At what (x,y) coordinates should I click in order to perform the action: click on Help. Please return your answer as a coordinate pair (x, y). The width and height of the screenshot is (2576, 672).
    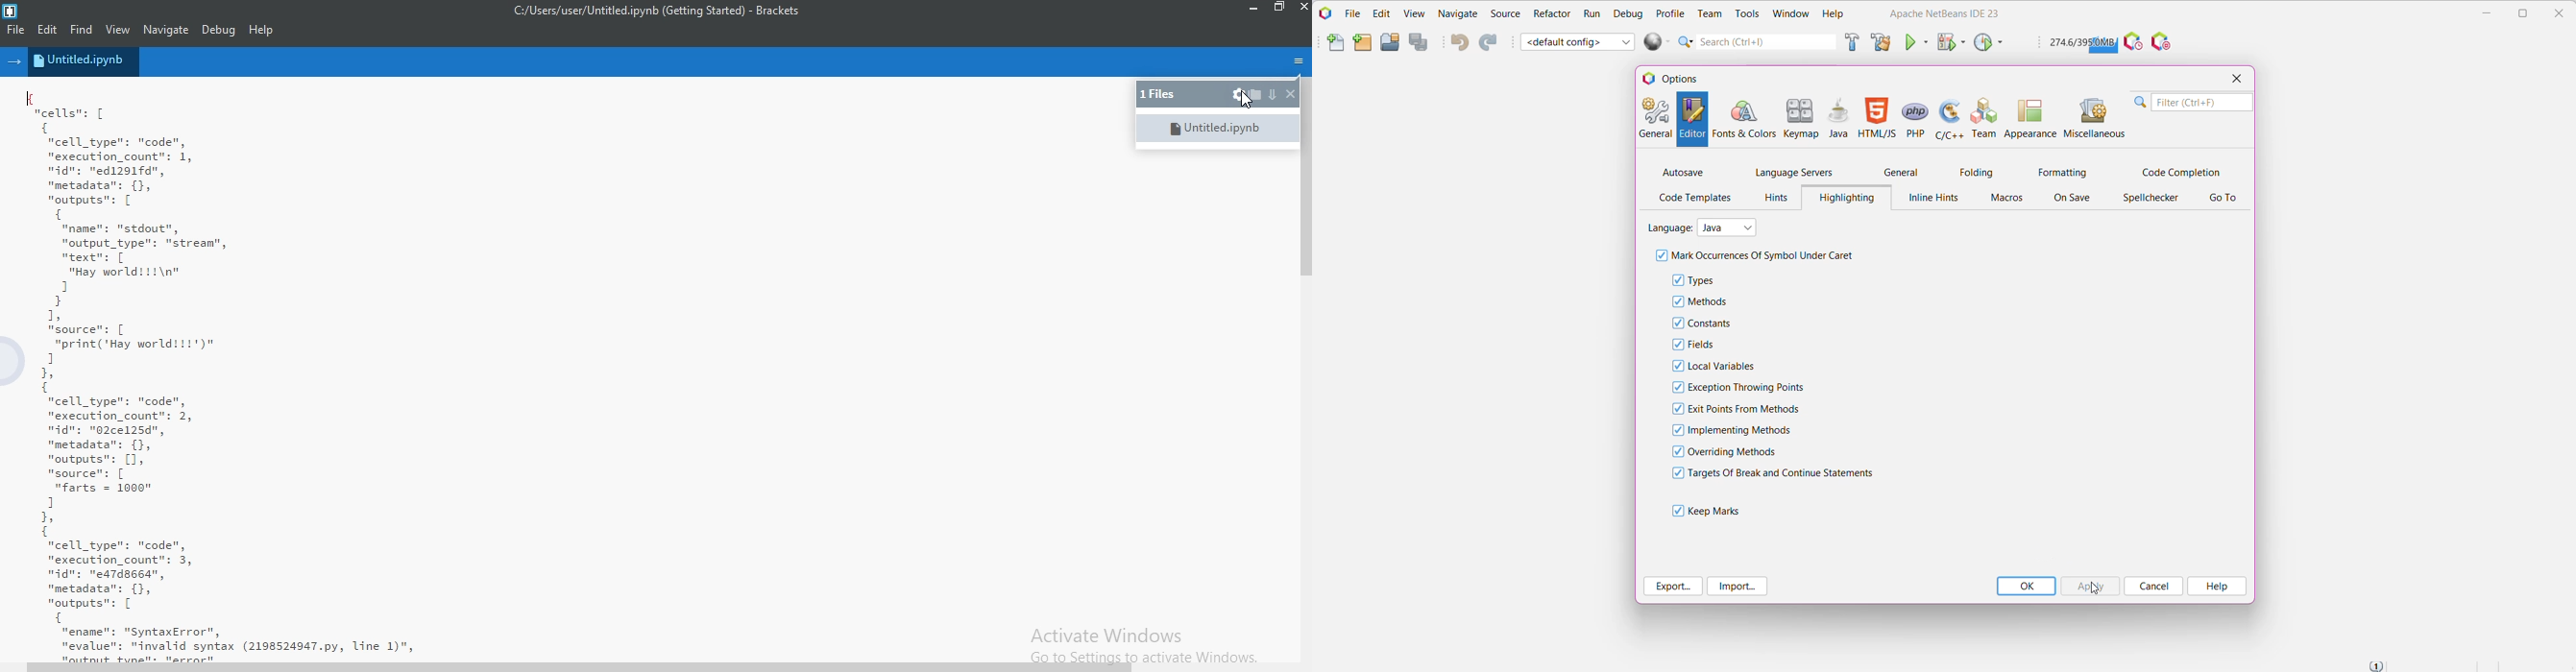
    Looking at the image, I should click on (2218, 586).